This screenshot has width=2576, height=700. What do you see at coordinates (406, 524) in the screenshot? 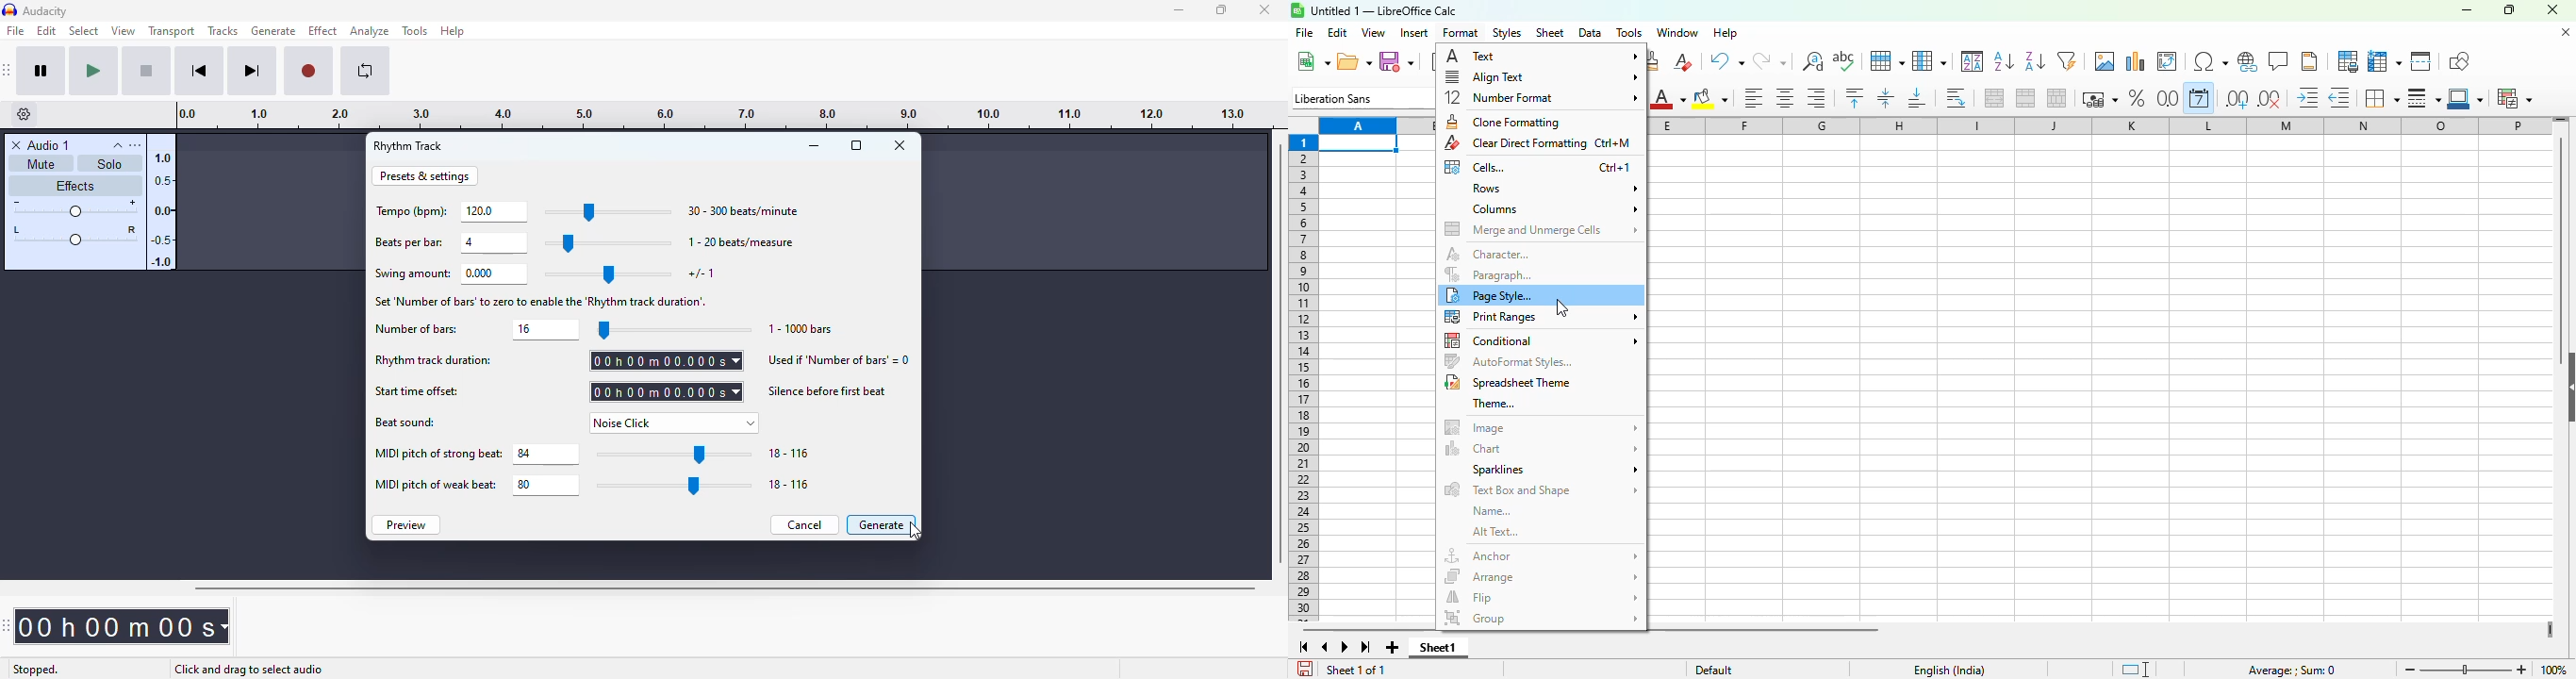
I see `preview` at bounding box center [406, 524].